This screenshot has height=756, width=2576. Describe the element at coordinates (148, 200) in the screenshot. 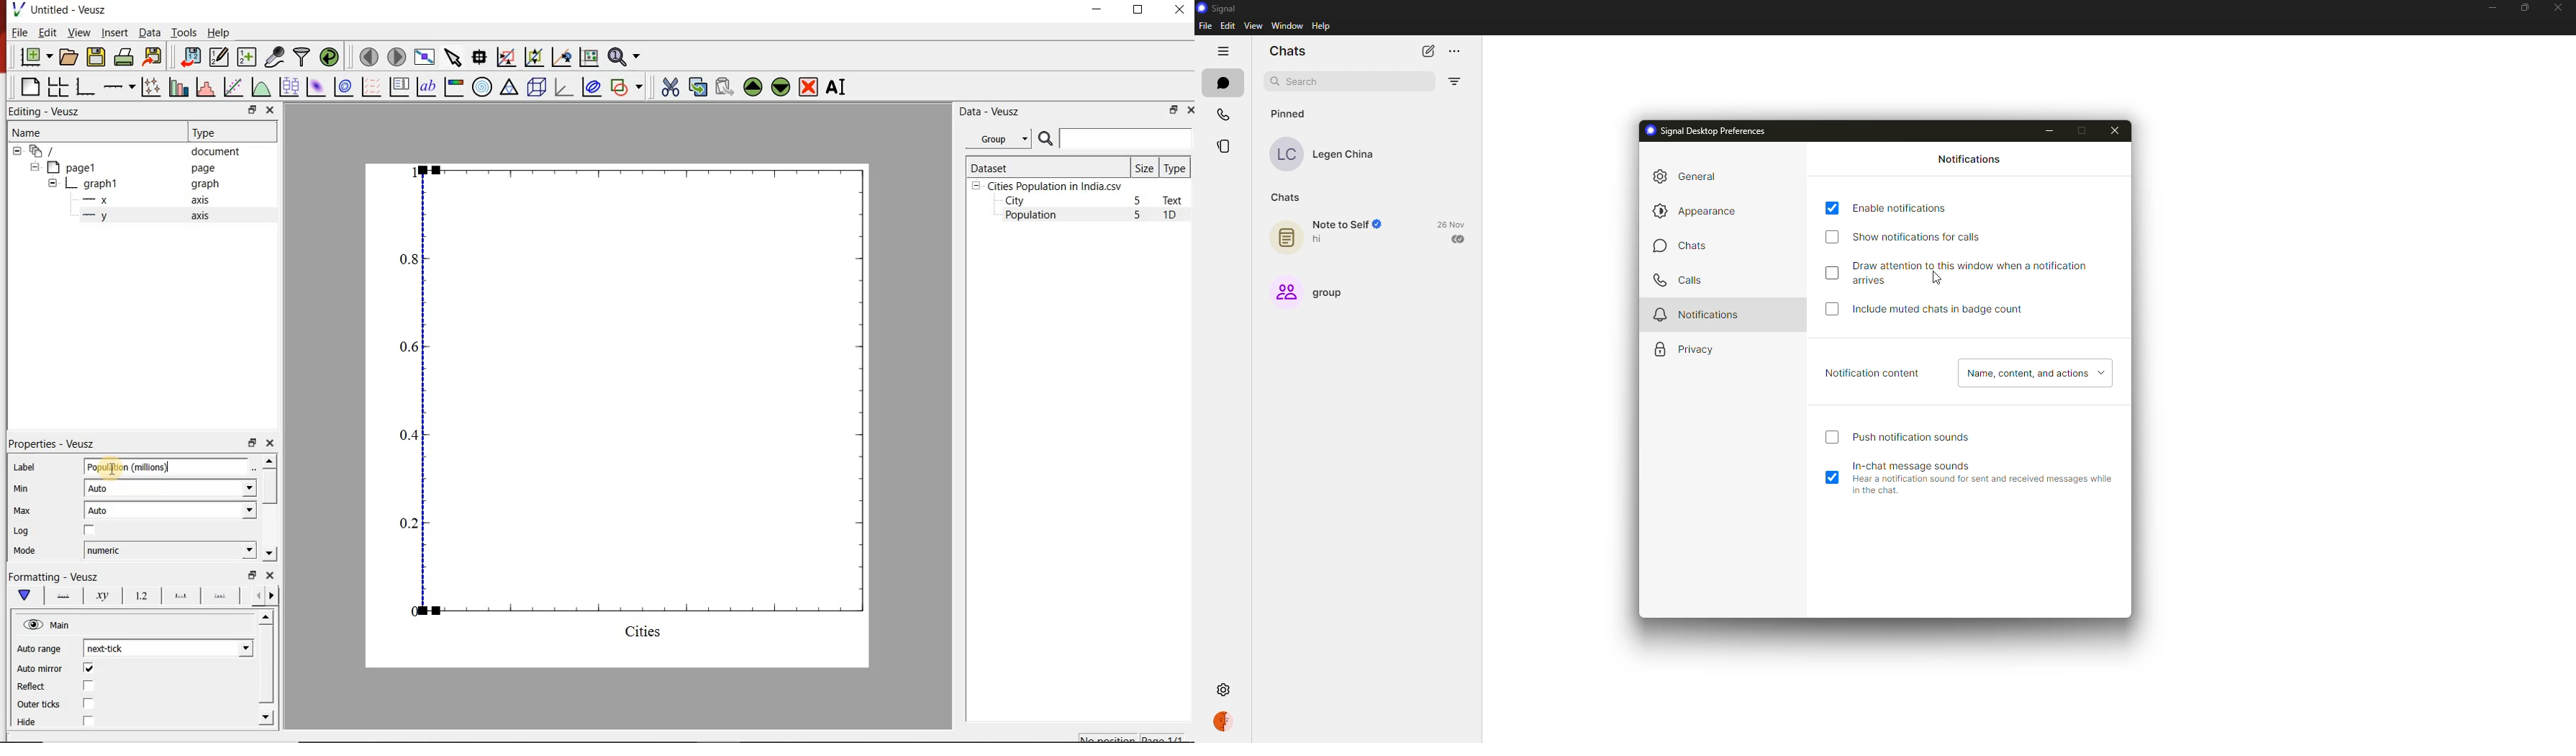

I see `x axis` at that location.